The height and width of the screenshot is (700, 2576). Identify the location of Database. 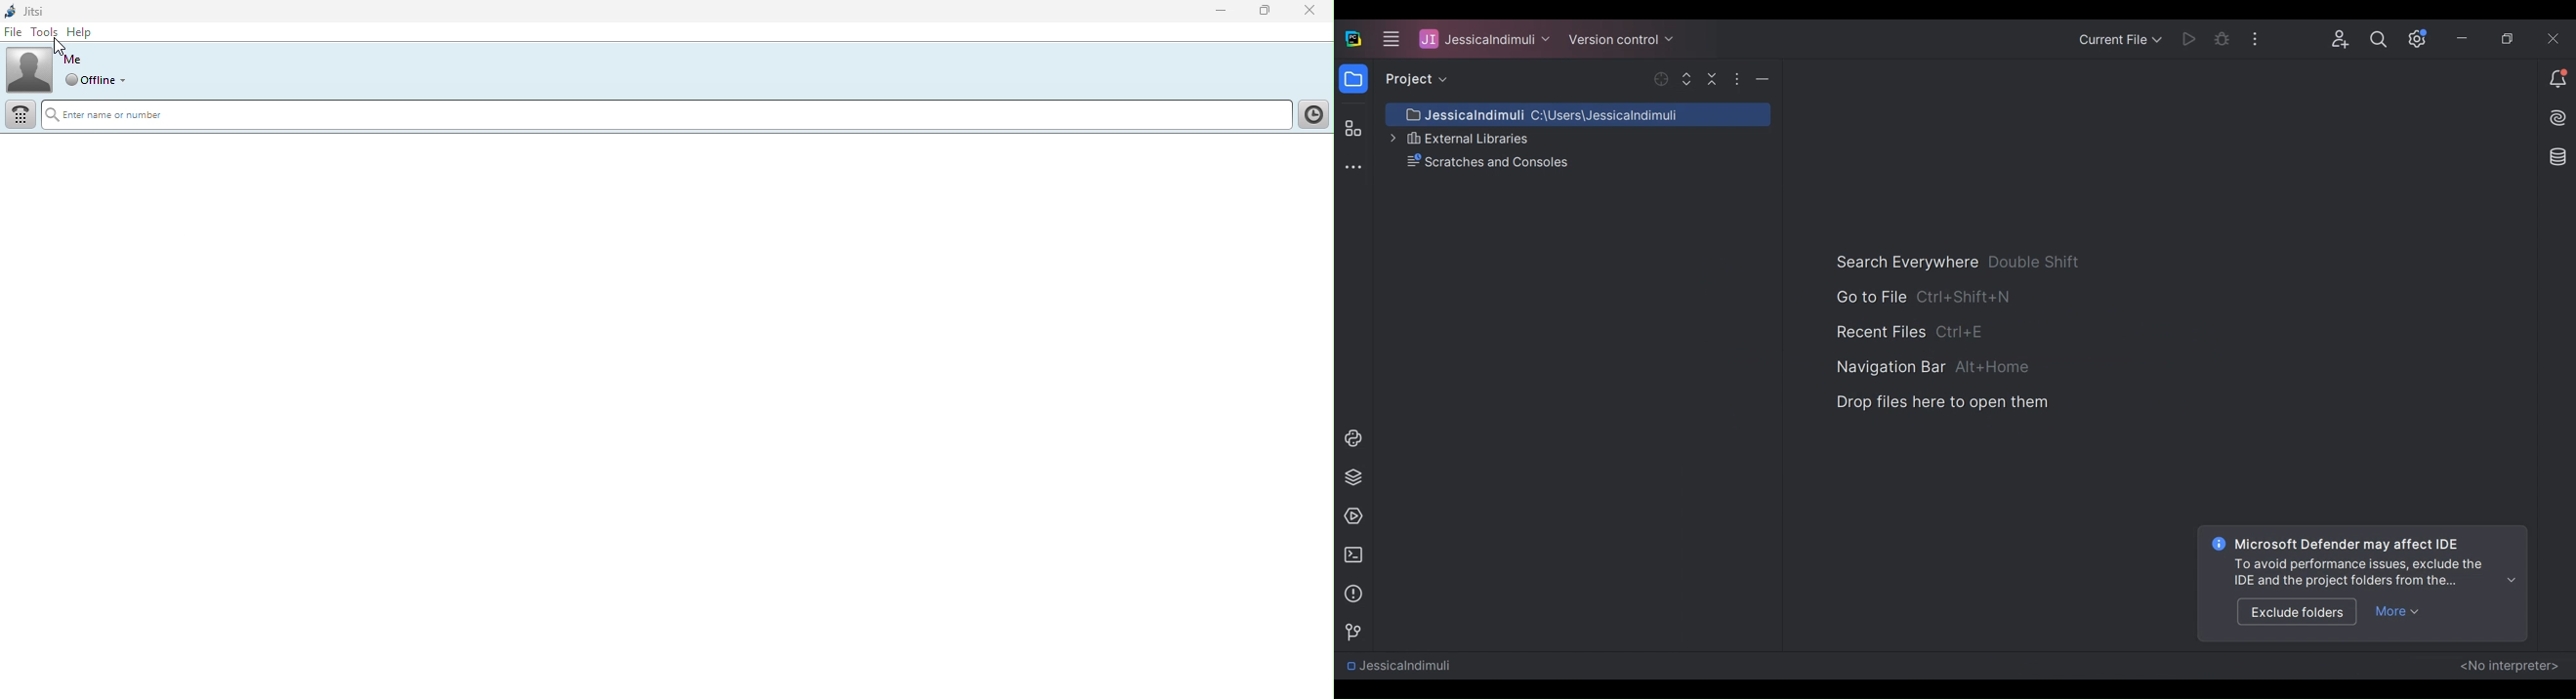
(2556, 155).